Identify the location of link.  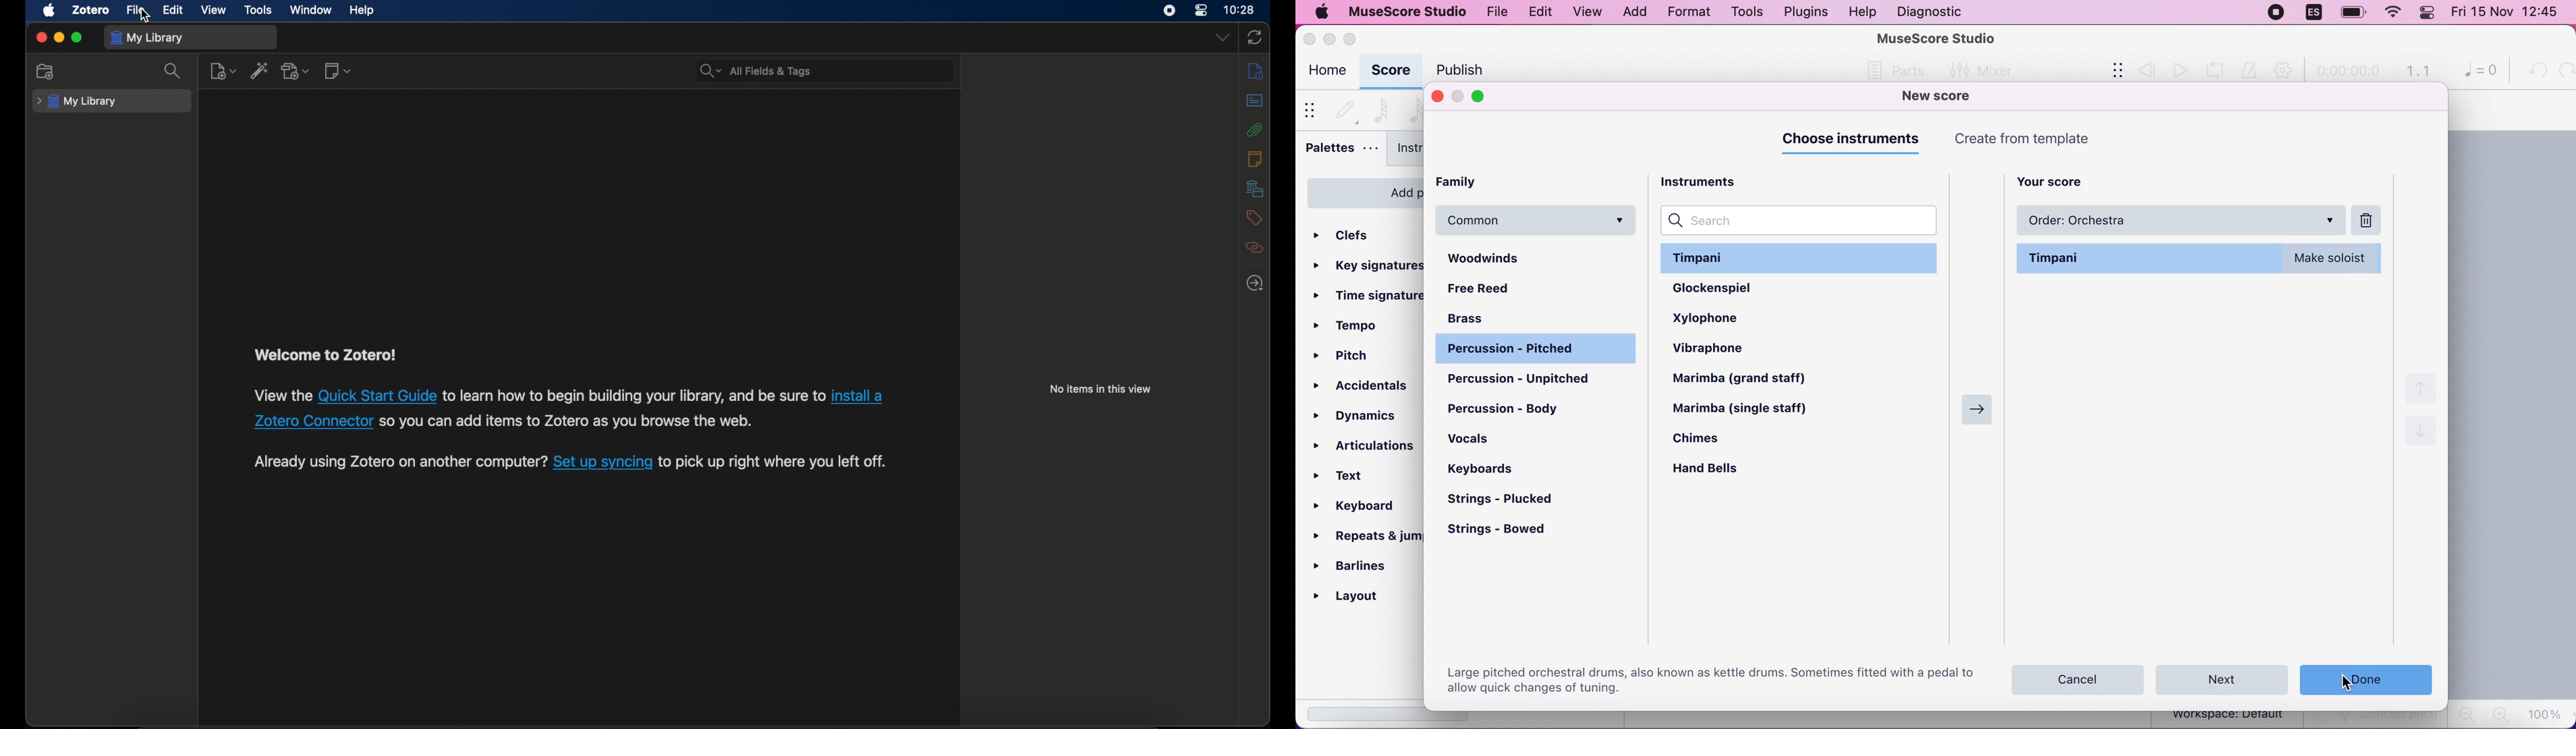
(312, 423).